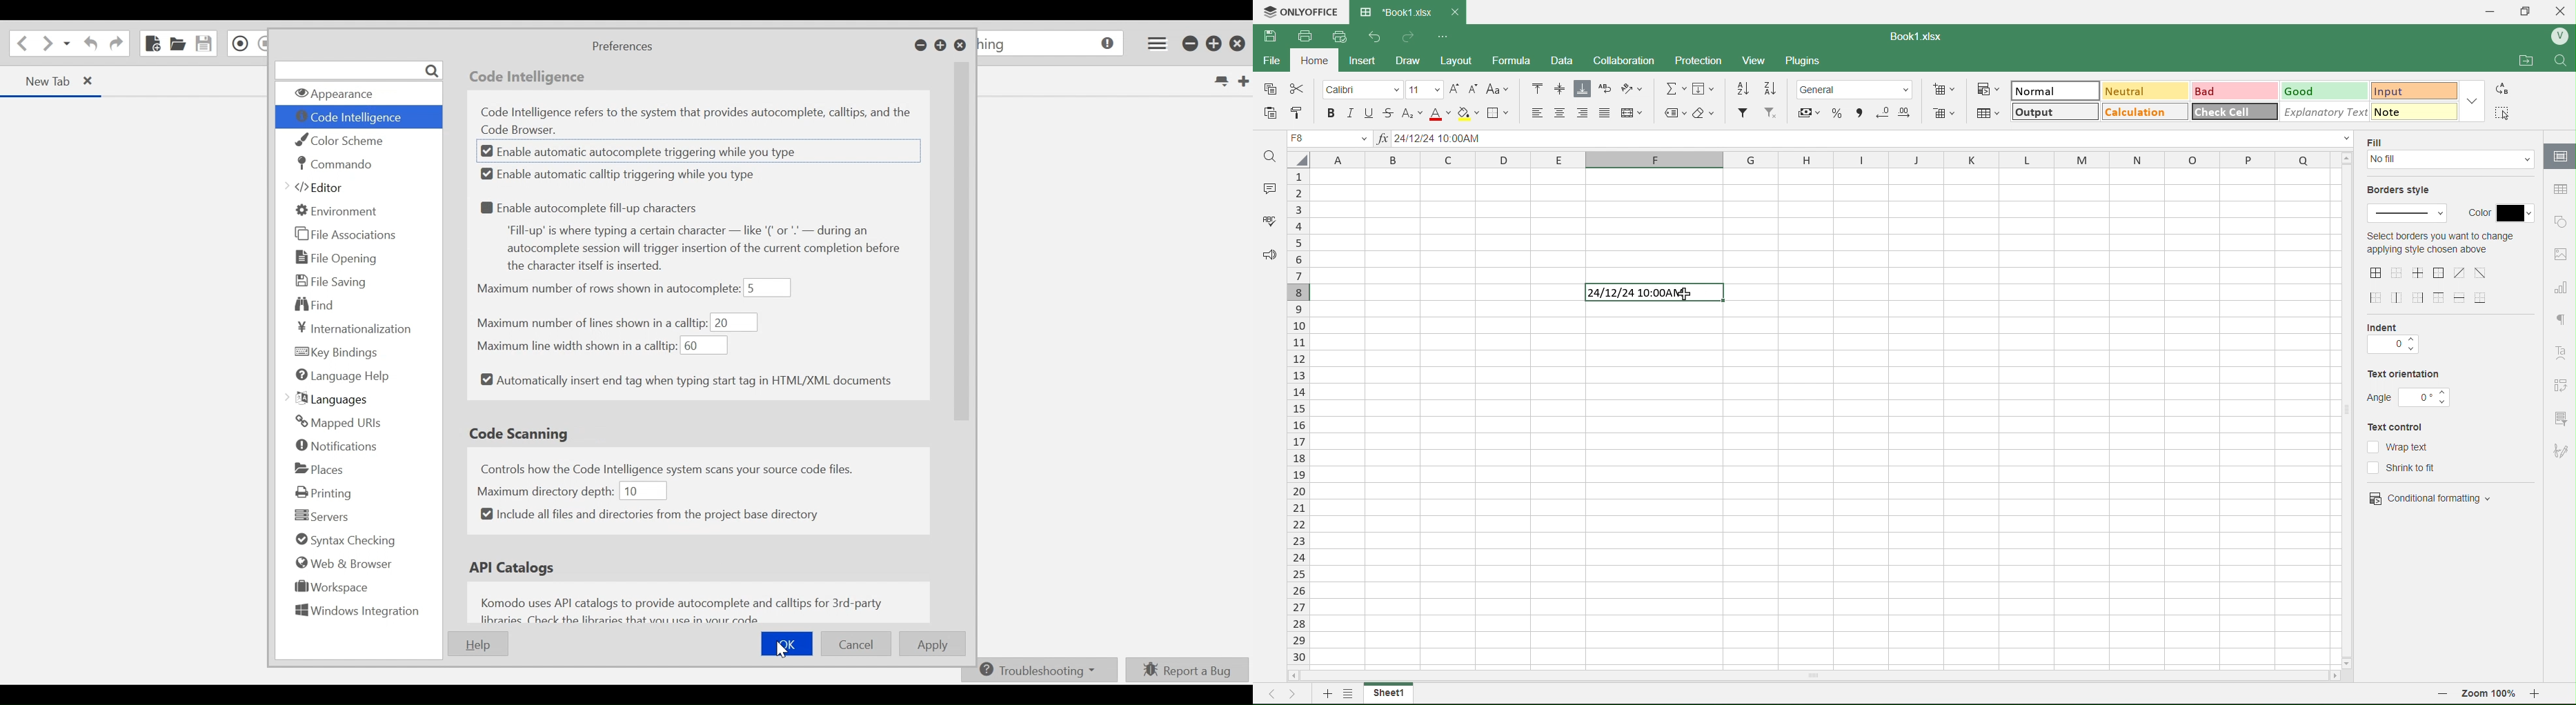 This screenshot has height=728, width=2576. What do you see at coordinates (2379, 141) in the screenshot?
I see `fill` at bounding box center [2379, 141].